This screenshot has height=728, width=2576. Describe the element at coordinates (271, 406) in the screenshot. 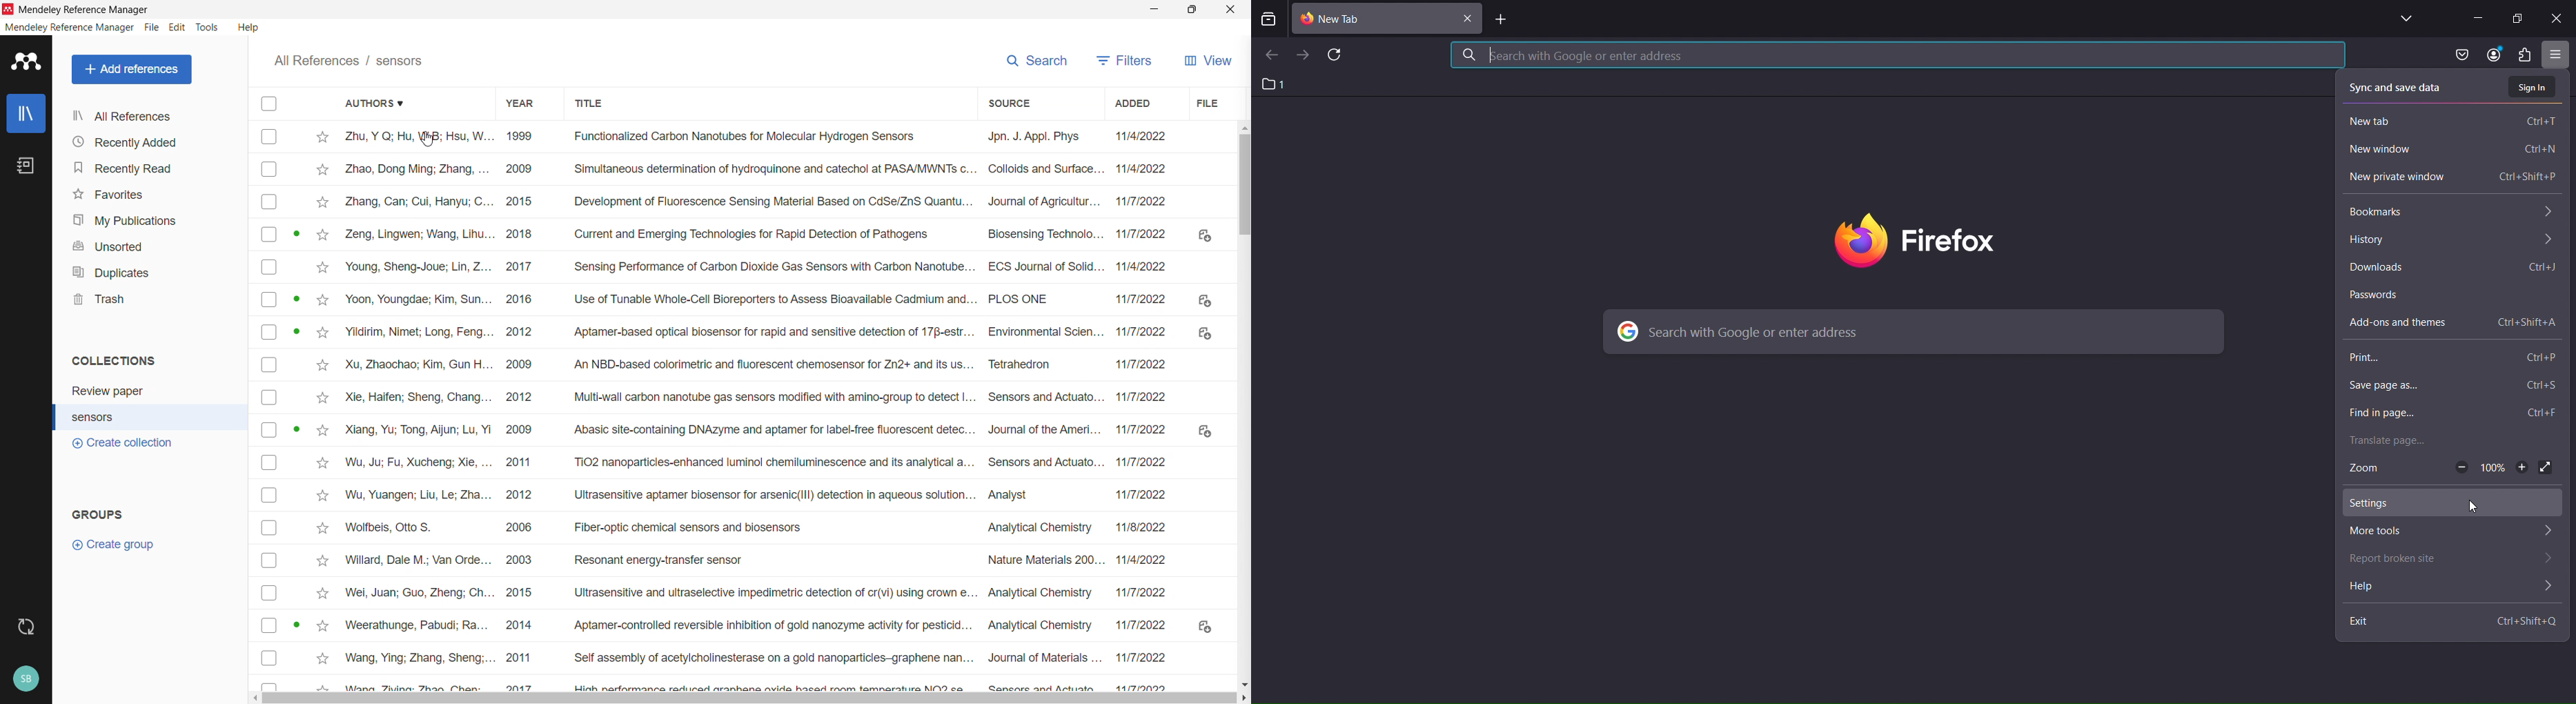

I see `Select individual entries ` at that location.